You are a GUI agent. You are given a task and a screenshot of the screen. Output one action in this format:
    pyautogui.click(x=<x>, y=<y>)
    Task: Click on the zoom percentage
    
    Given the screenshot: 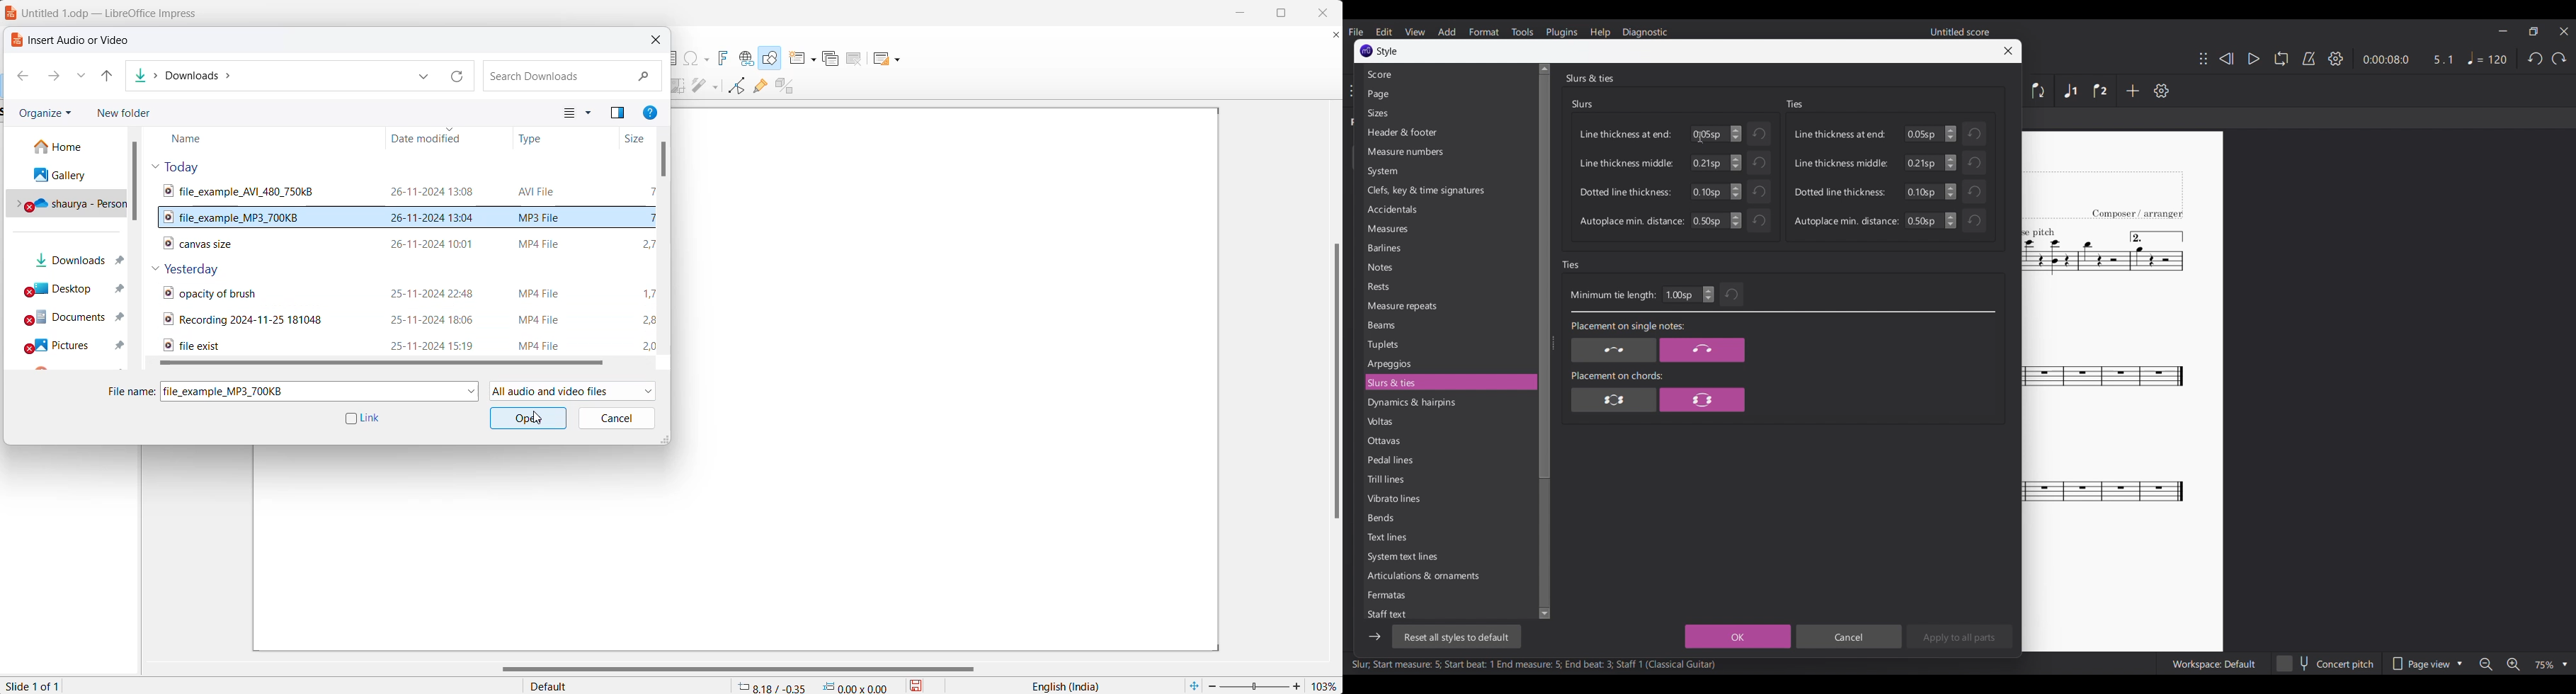 What is the action you would take?
    pyautogui.click(x=1325, y=685)
    